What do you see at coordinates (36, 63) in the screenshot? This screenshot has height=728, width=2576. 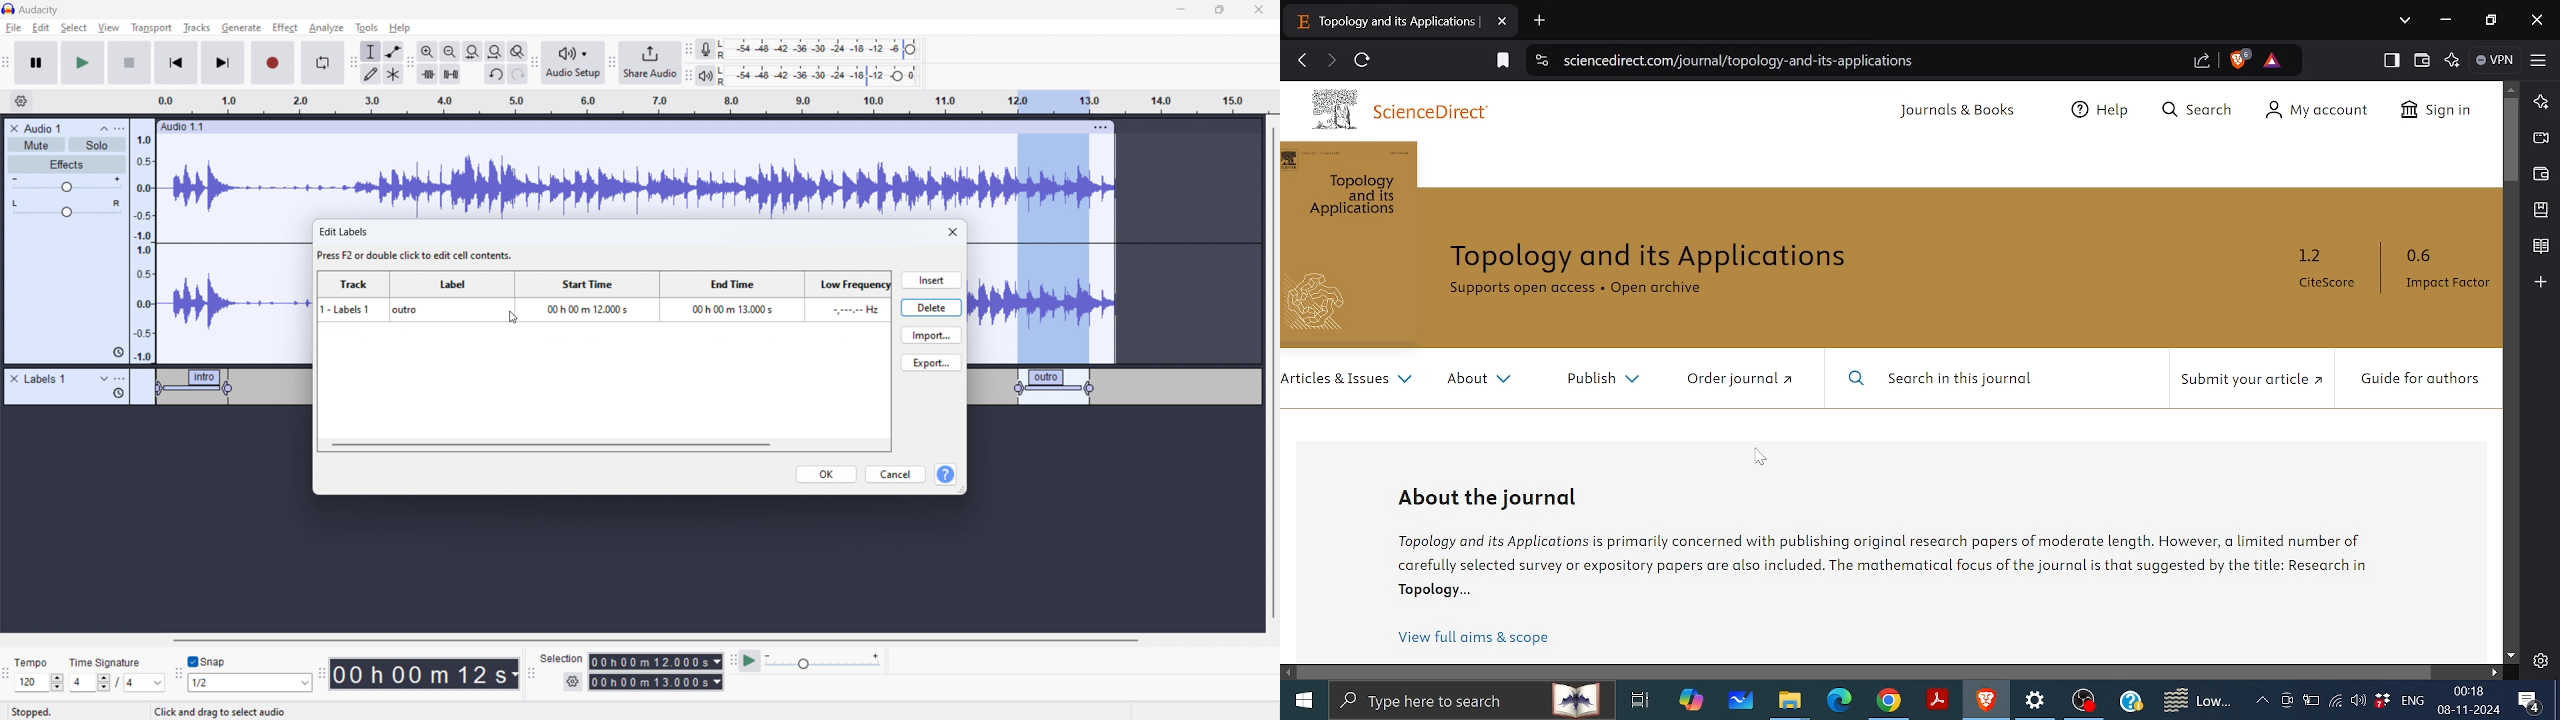 I see `pause` at bounding box center [36, 63].